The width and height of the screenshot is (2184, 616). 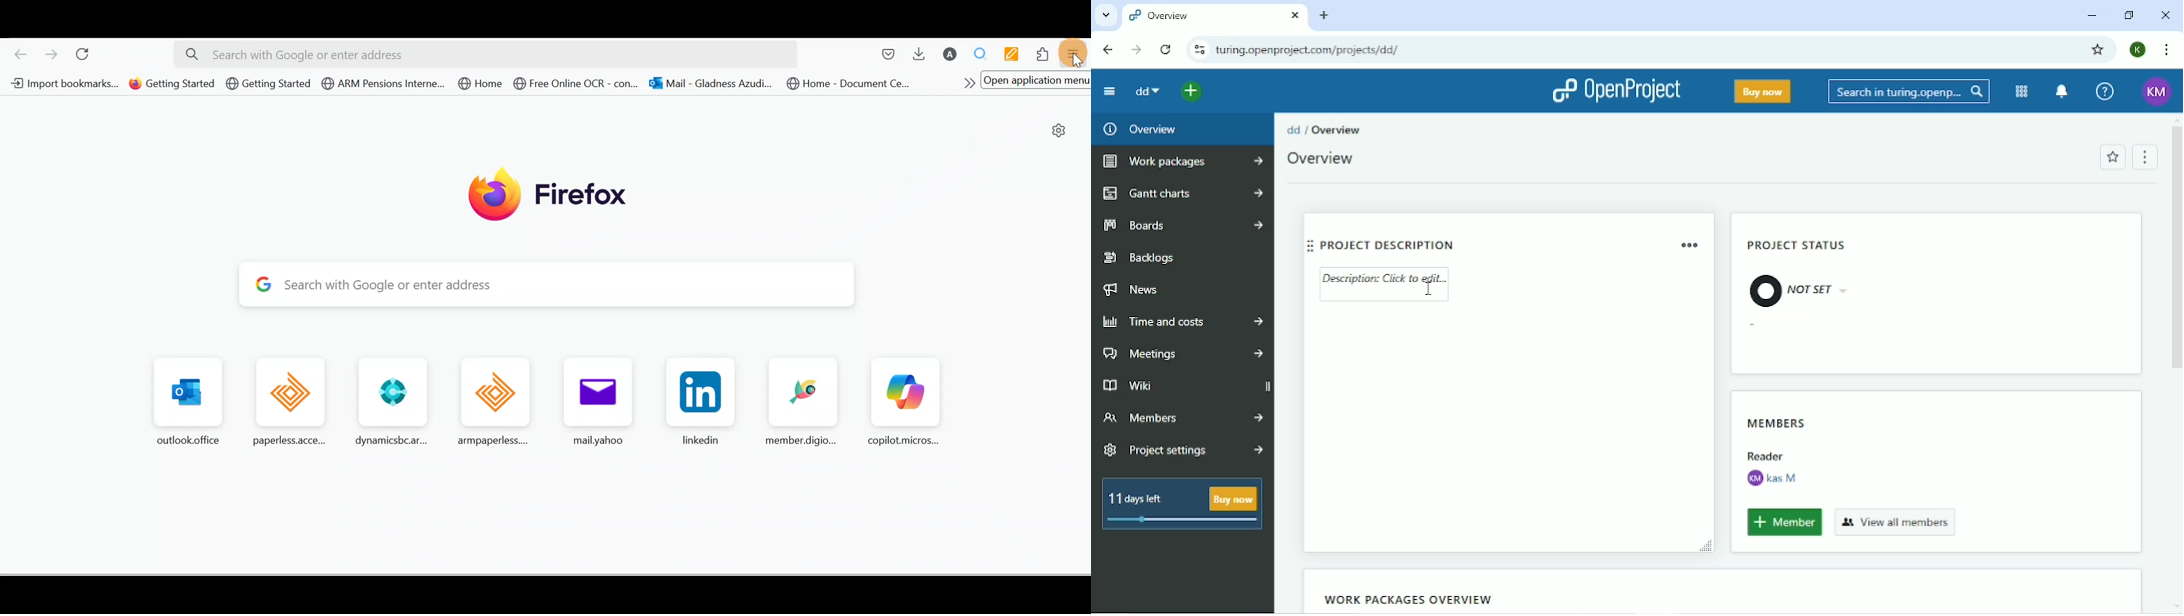 I want to click on Kas M, so click(x=1771, y=478).